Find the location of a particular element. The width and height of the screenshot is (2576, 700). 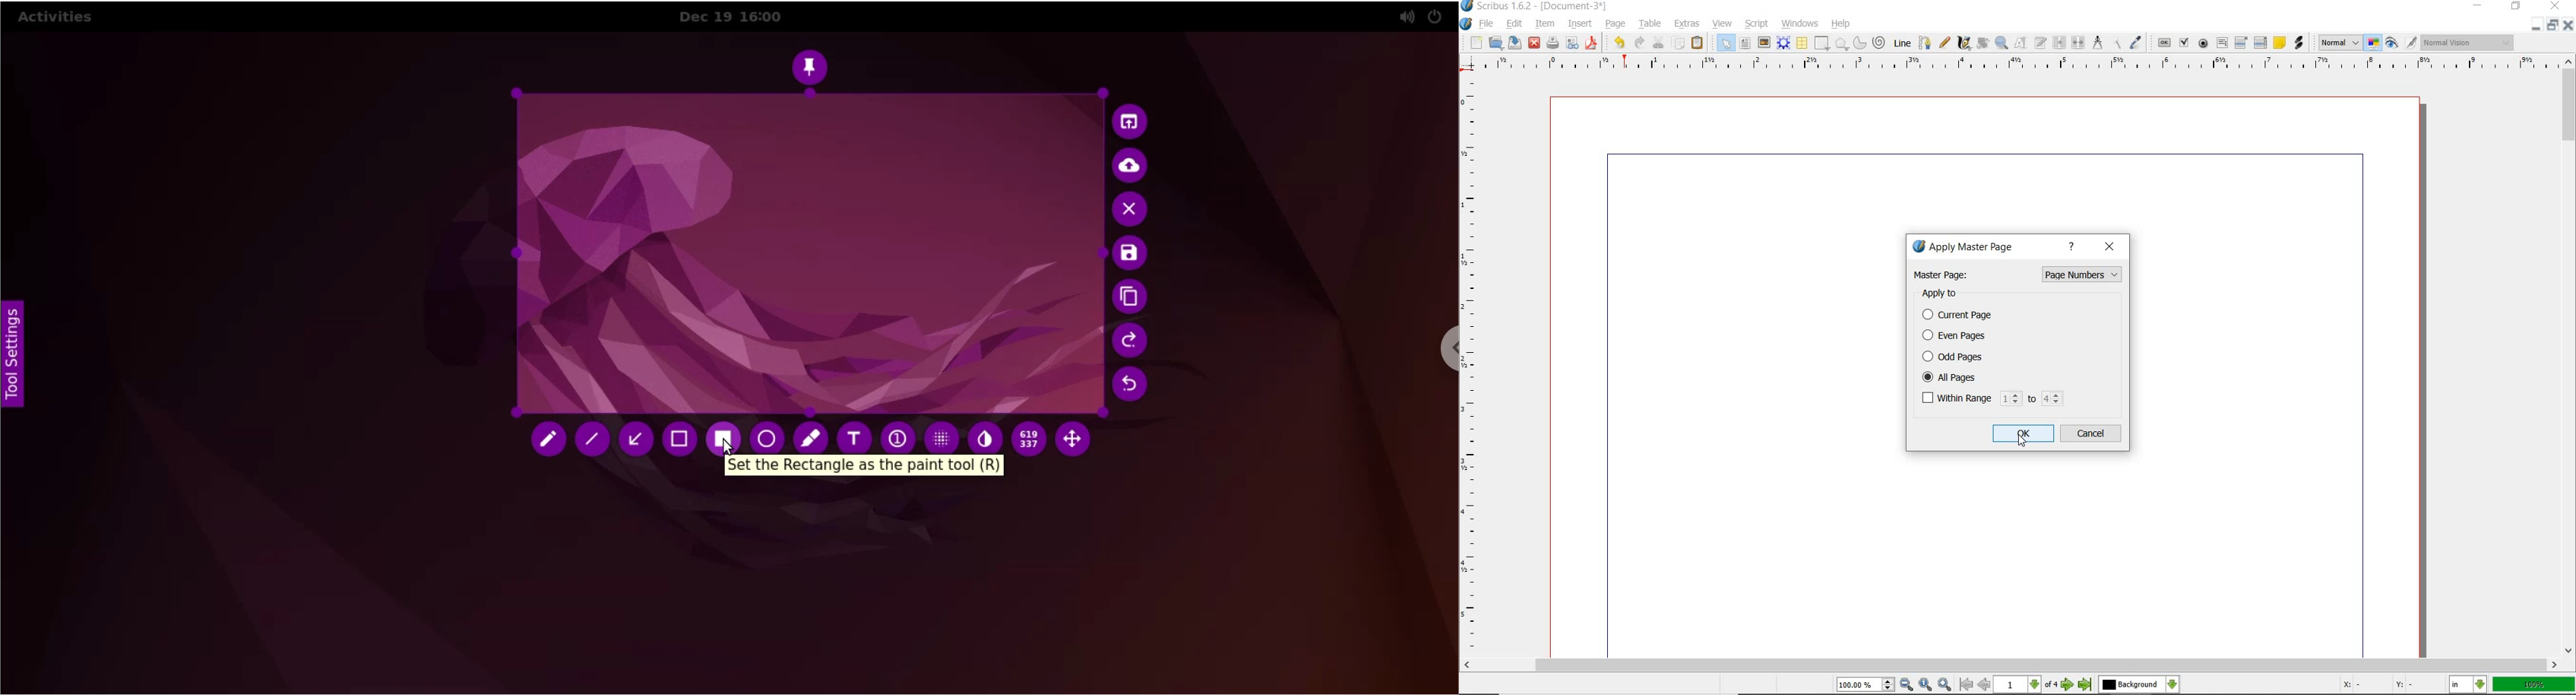

save is located at coordinates (1514, 43).